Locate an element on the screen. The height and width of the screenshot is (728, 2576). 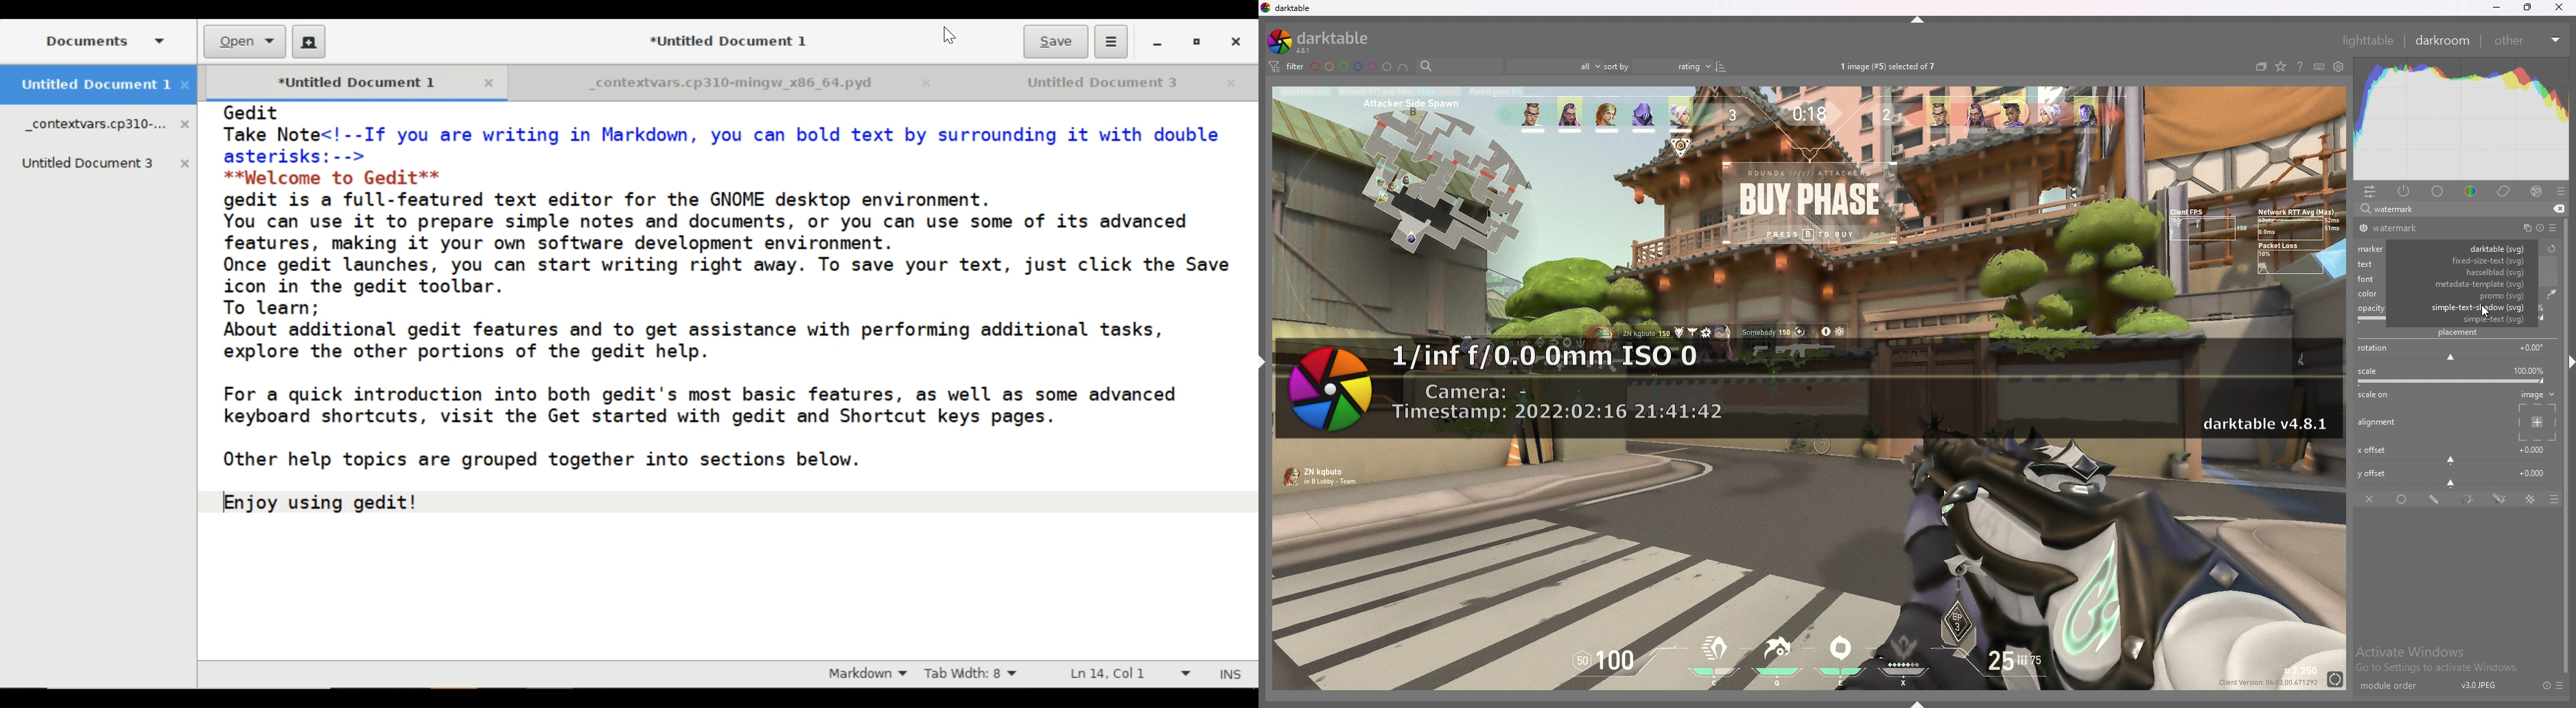
effect is located at coordinates (2536, 191).